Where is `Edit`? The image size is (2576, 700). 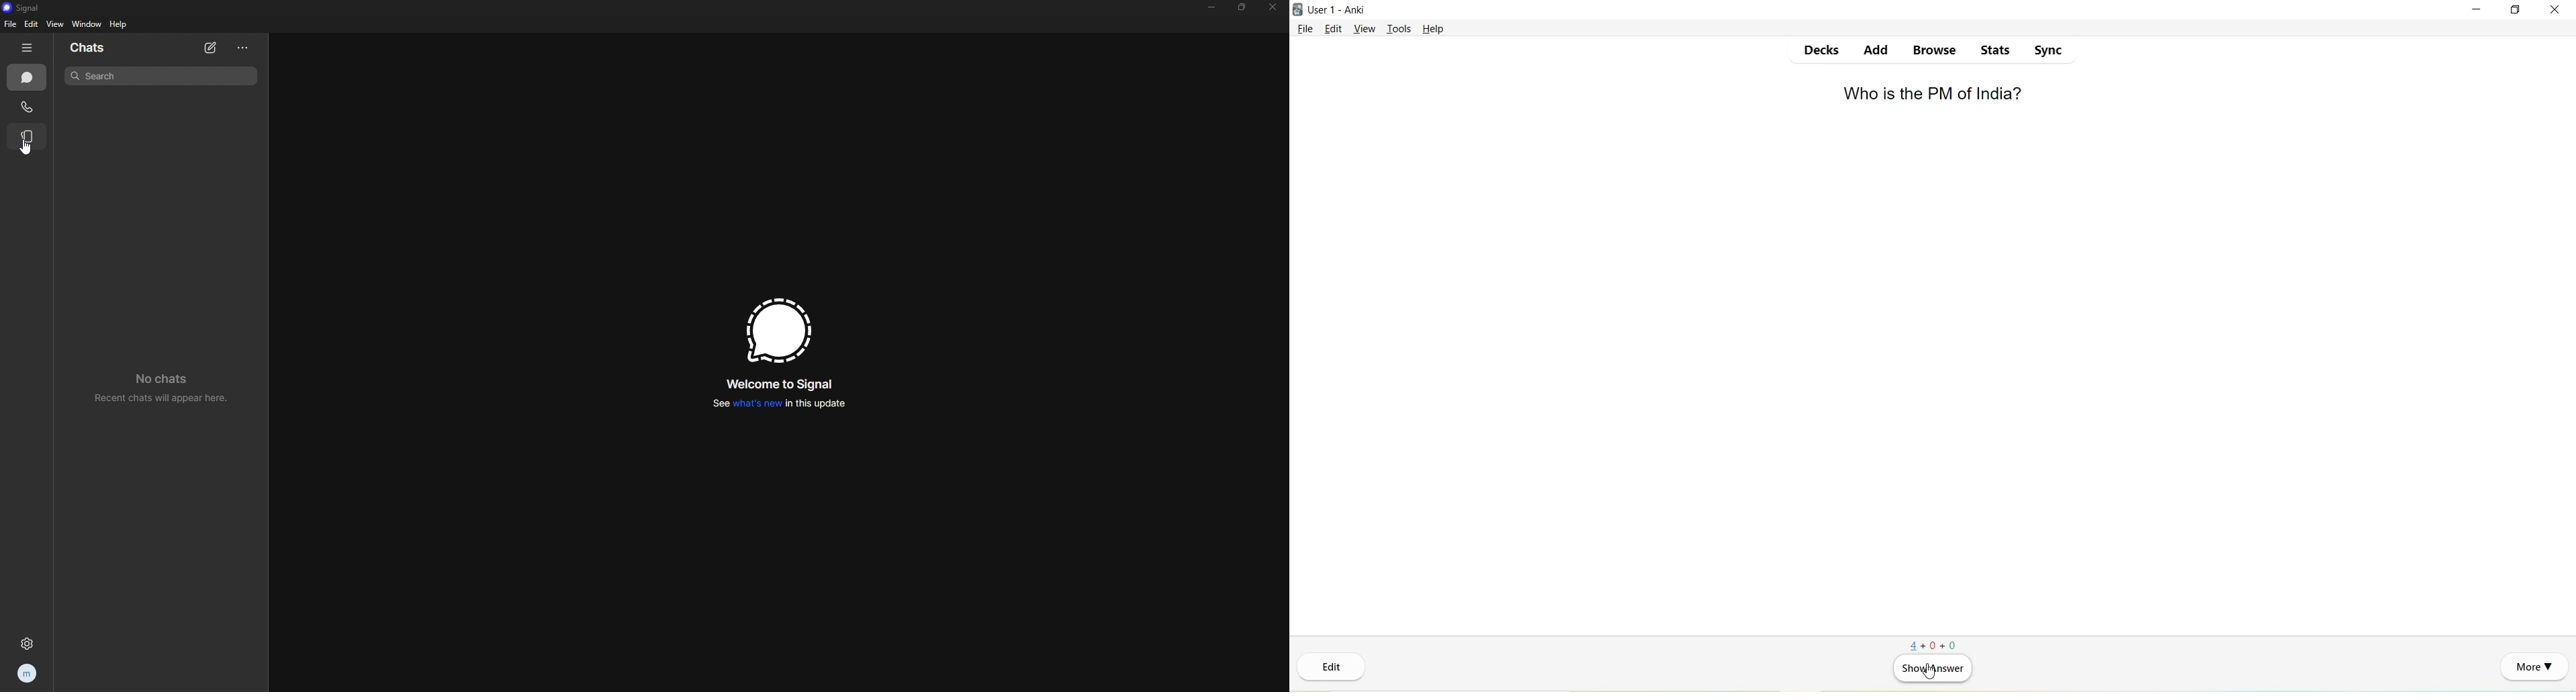
Edit is located at coordinates (1332, 671).